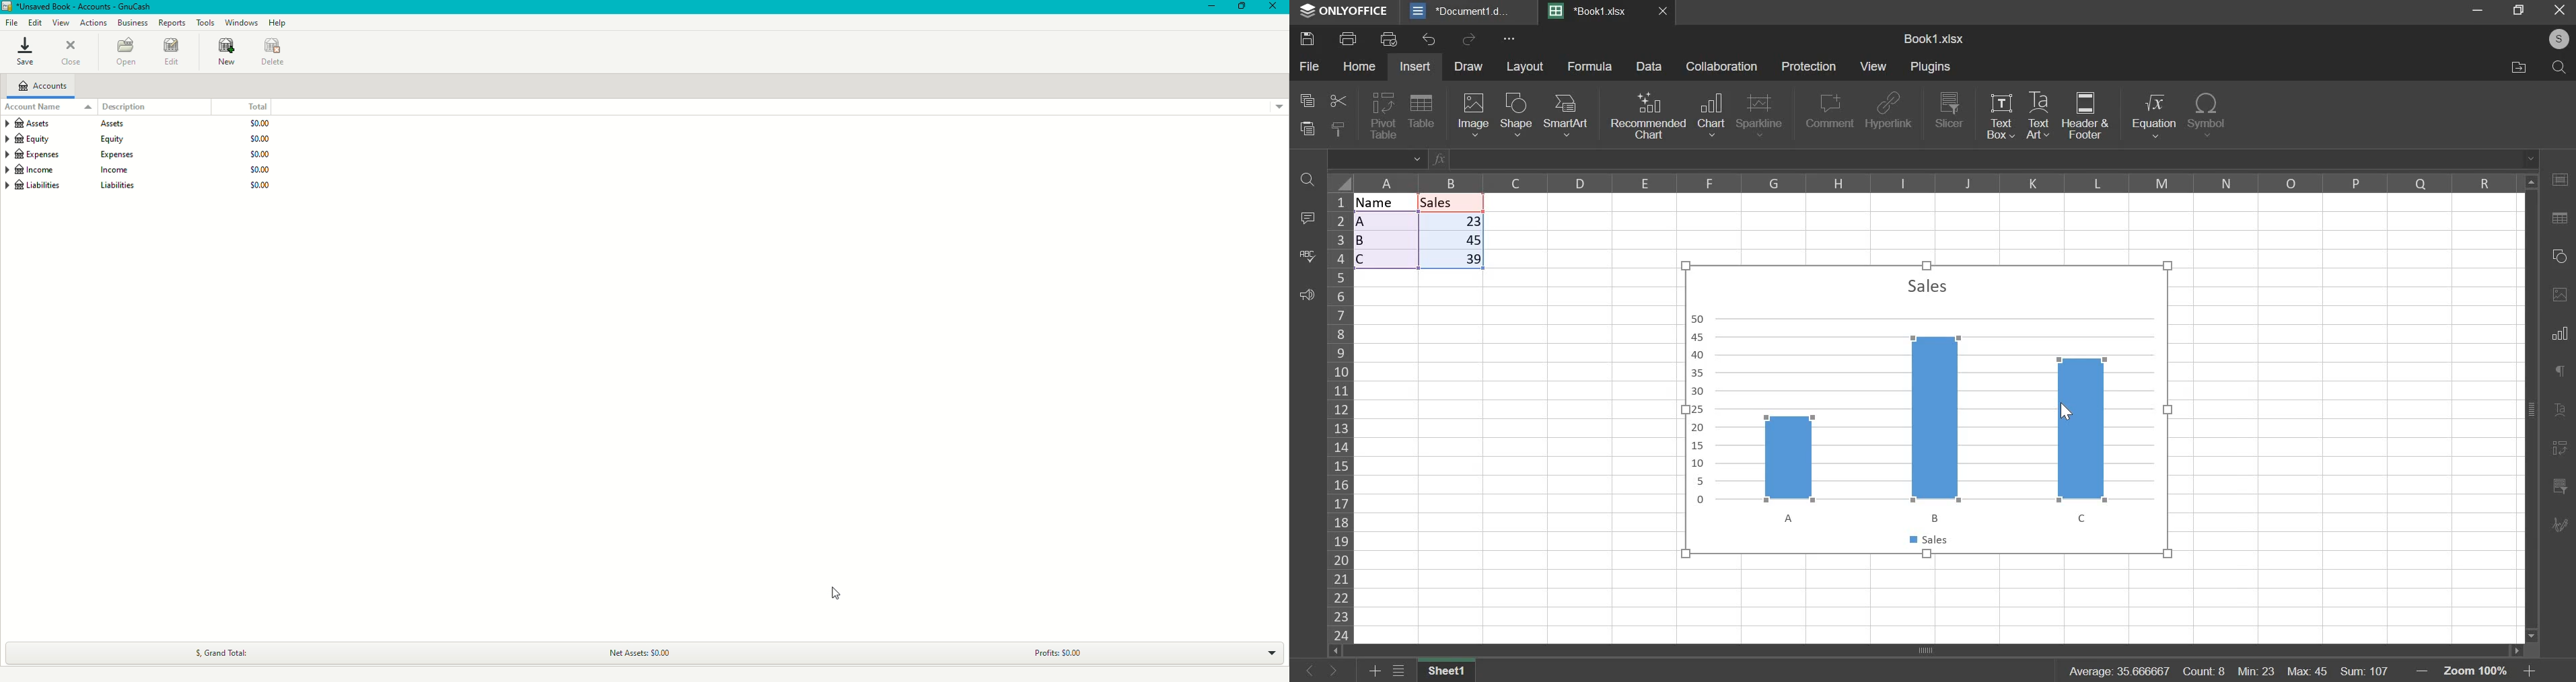  Describe the element at coordinates (1310, 221) in the screenshot. I see `comment` at that location.